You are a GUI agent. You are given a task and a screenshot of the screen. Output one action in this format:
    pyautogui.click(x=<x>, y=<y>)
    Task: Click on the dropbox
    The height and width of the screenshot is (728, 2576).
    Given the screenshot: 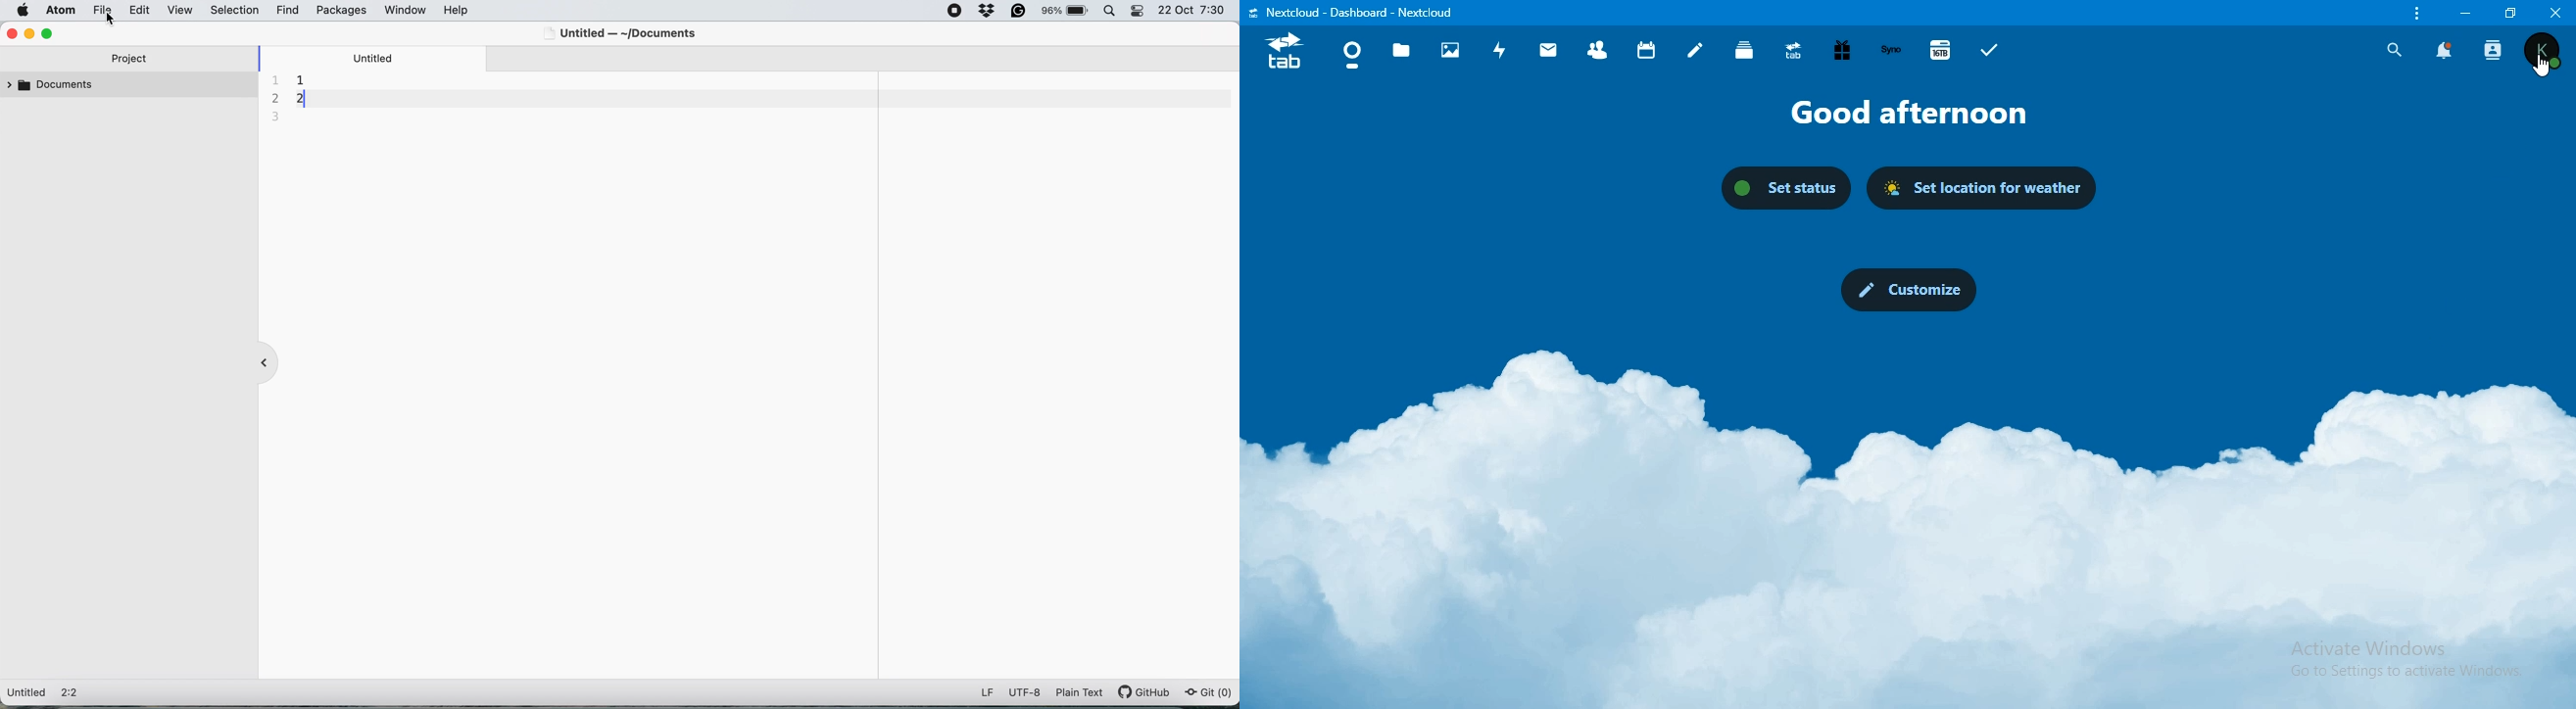 What is the action you would take?
    pyautogui.click(x=987, y=12)
    